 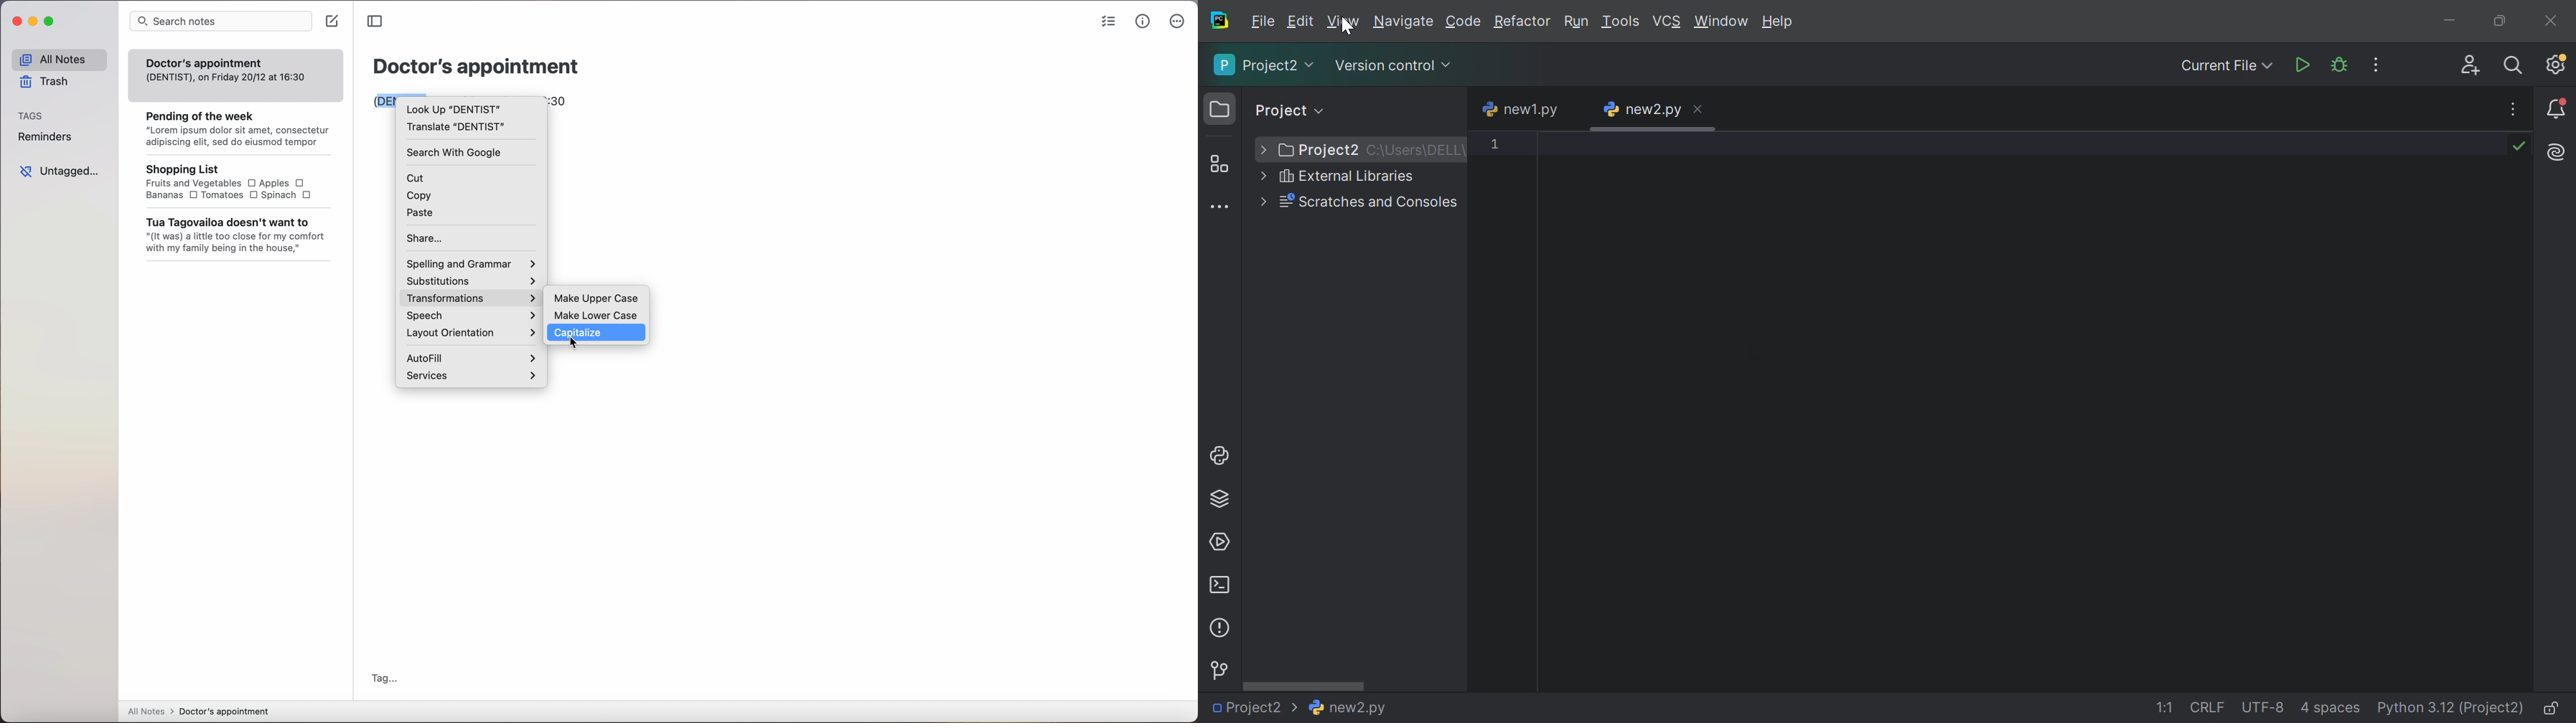 I want to click on all notes > Doctor's appointment, so click(x=200, y=711).